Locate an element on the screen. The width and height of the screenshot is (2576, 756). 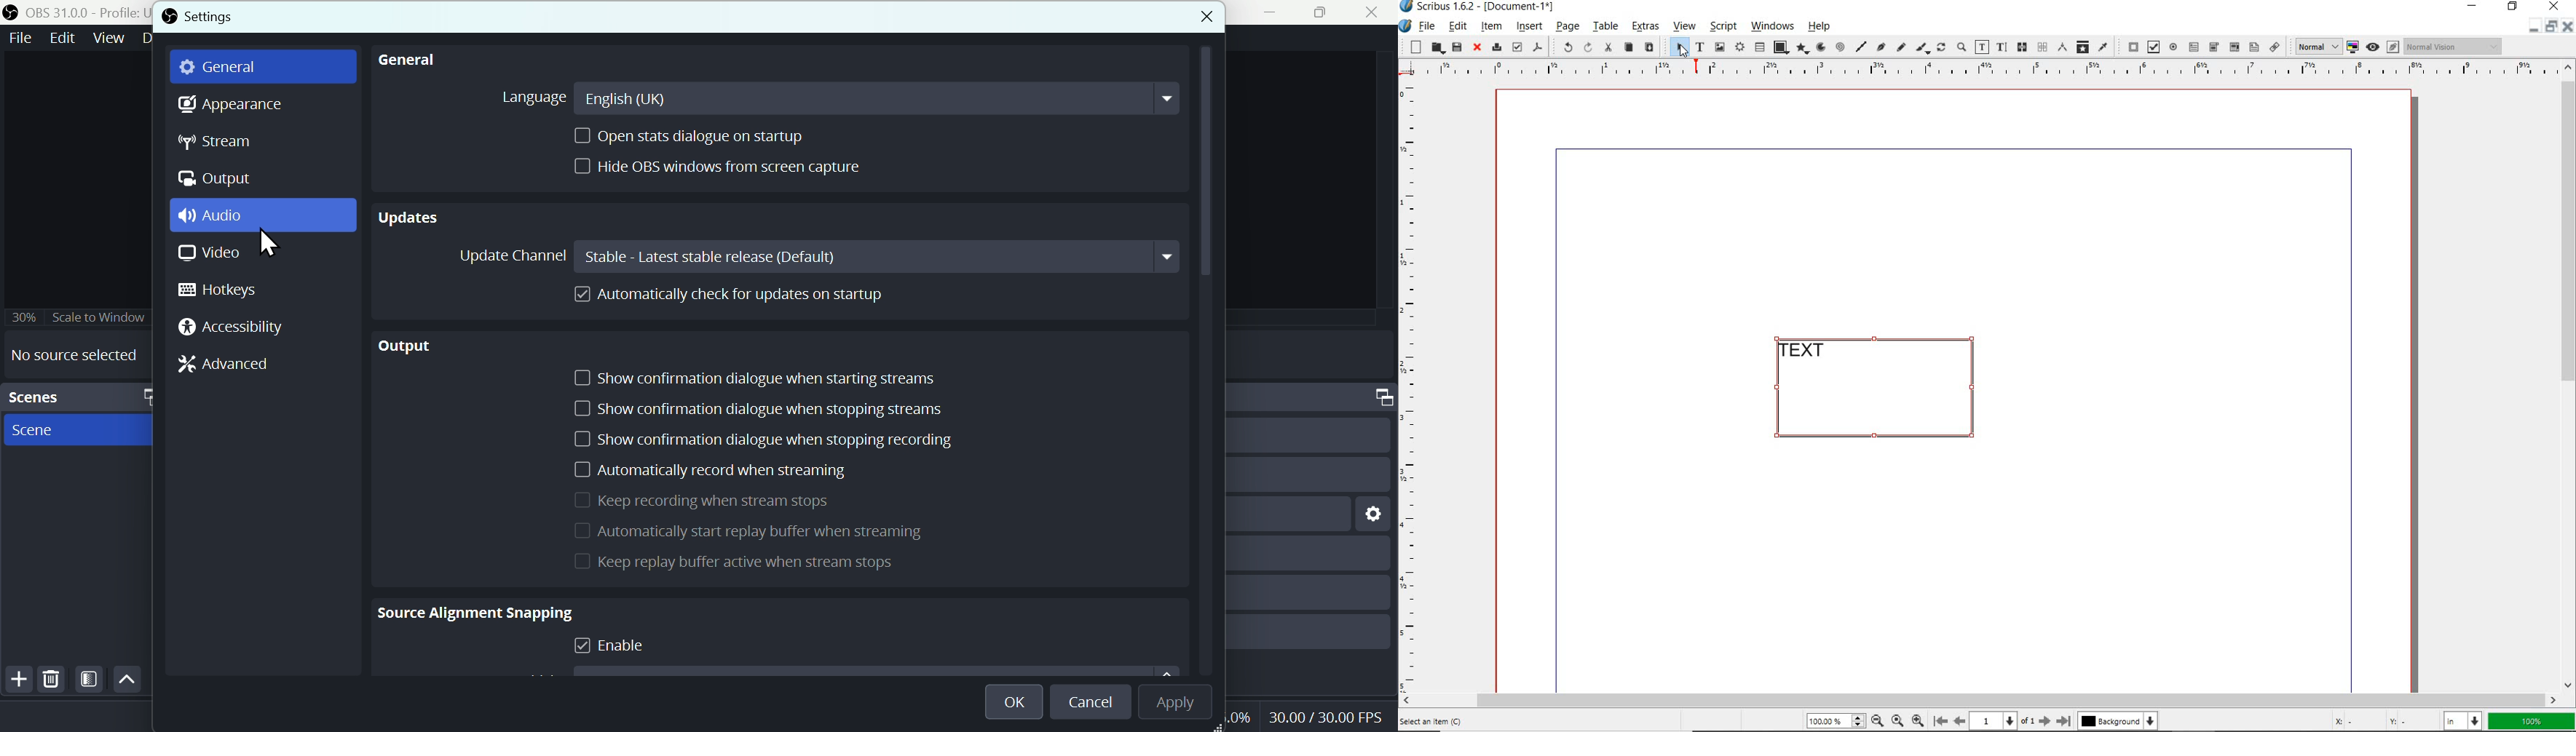
Close is located at coordinates (1376, 12).